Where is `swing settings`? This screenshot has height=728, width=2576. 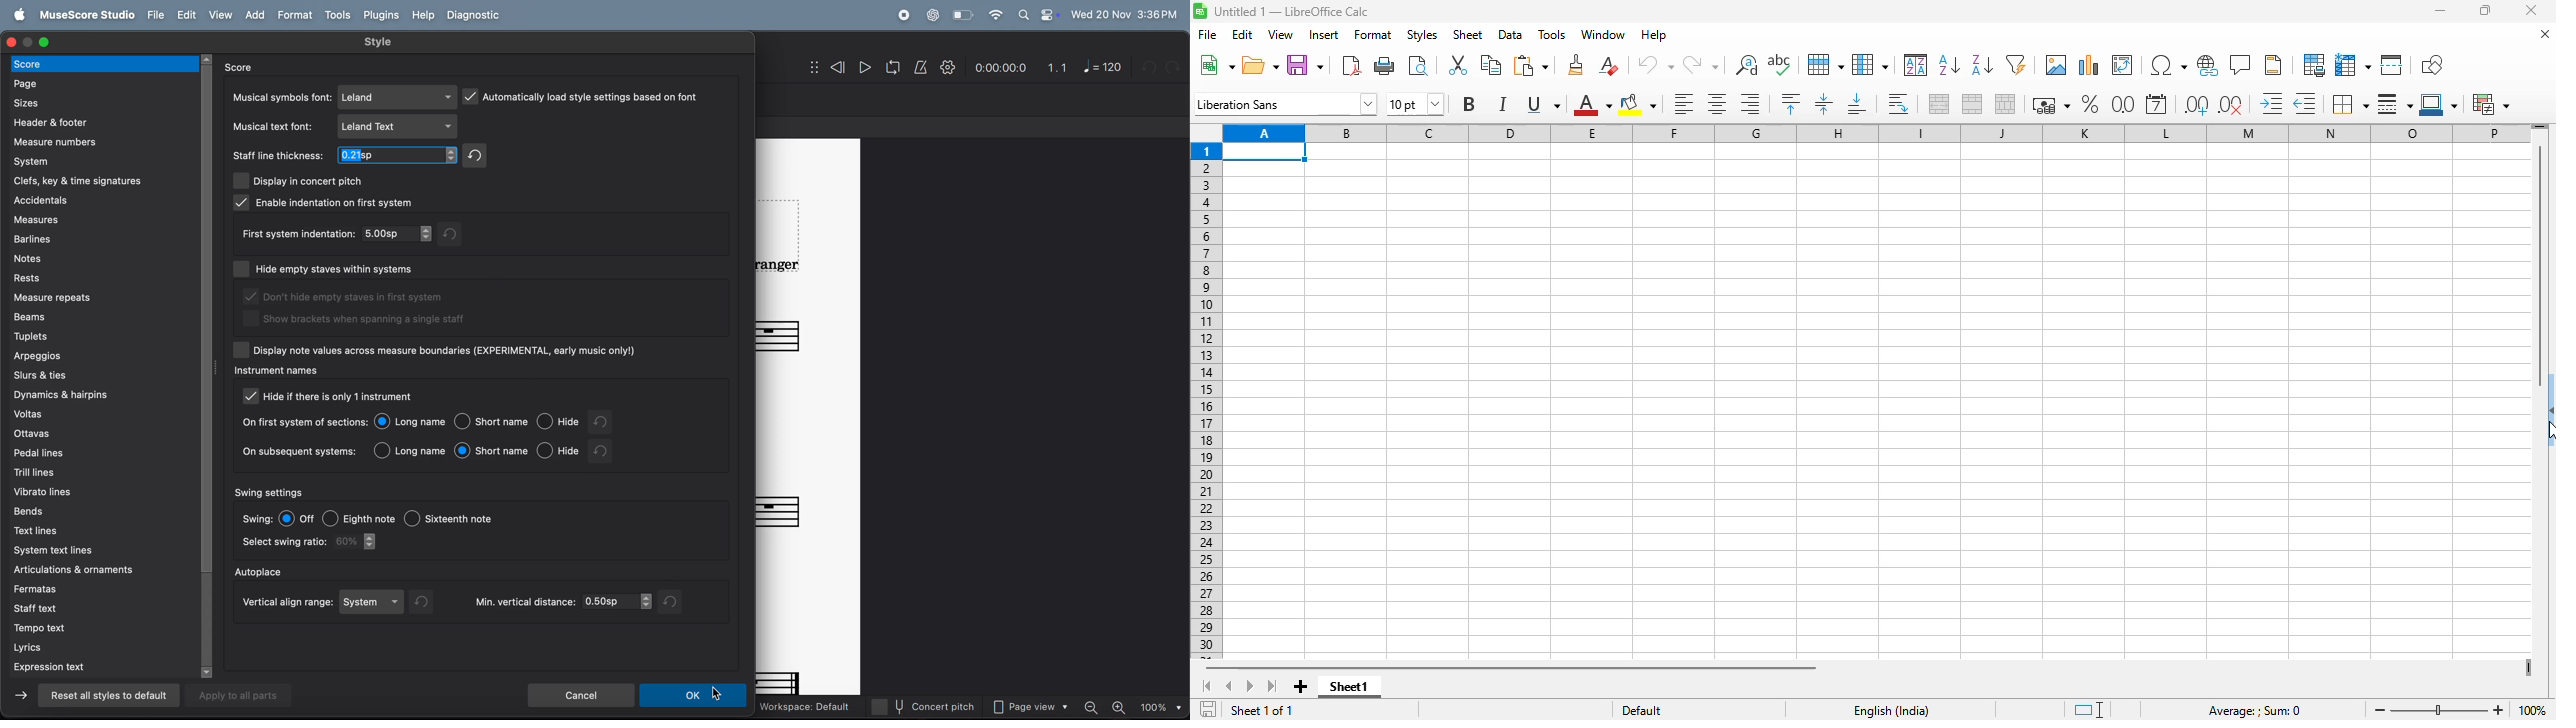
swing settings is located at coordinates (271, 492).